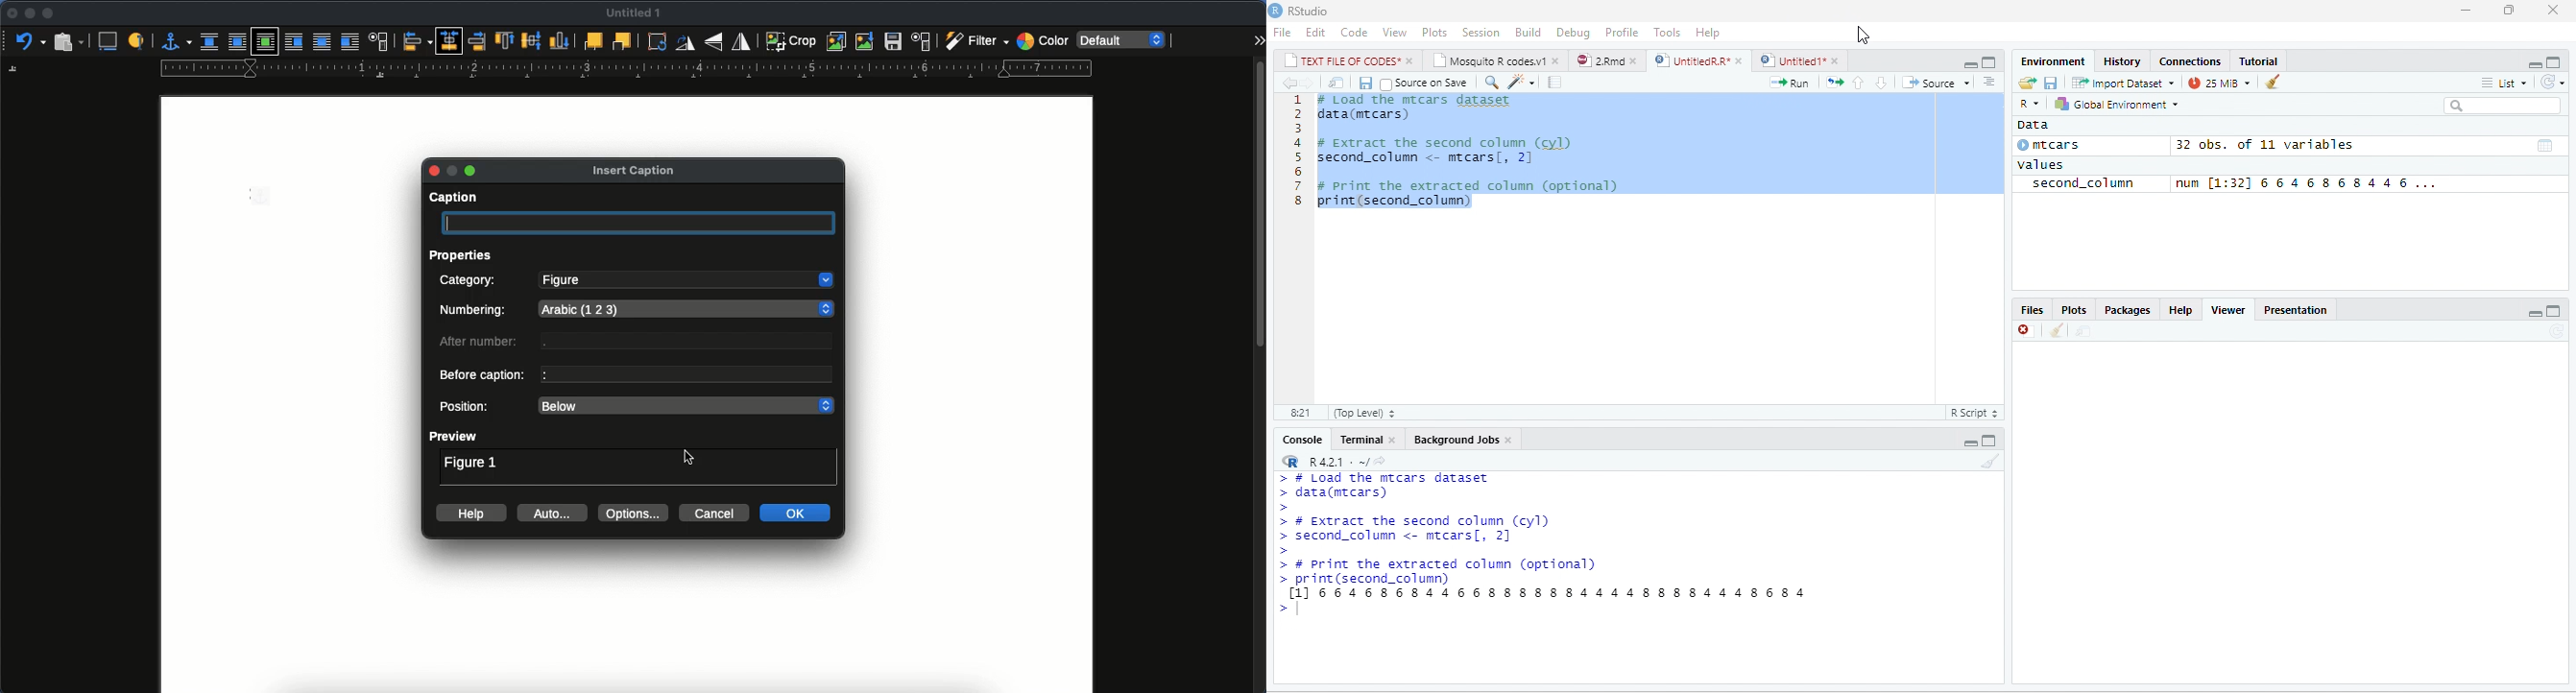  Describe the element at coordinates (1394, 440) in the screenshot. I see `close` at that location.